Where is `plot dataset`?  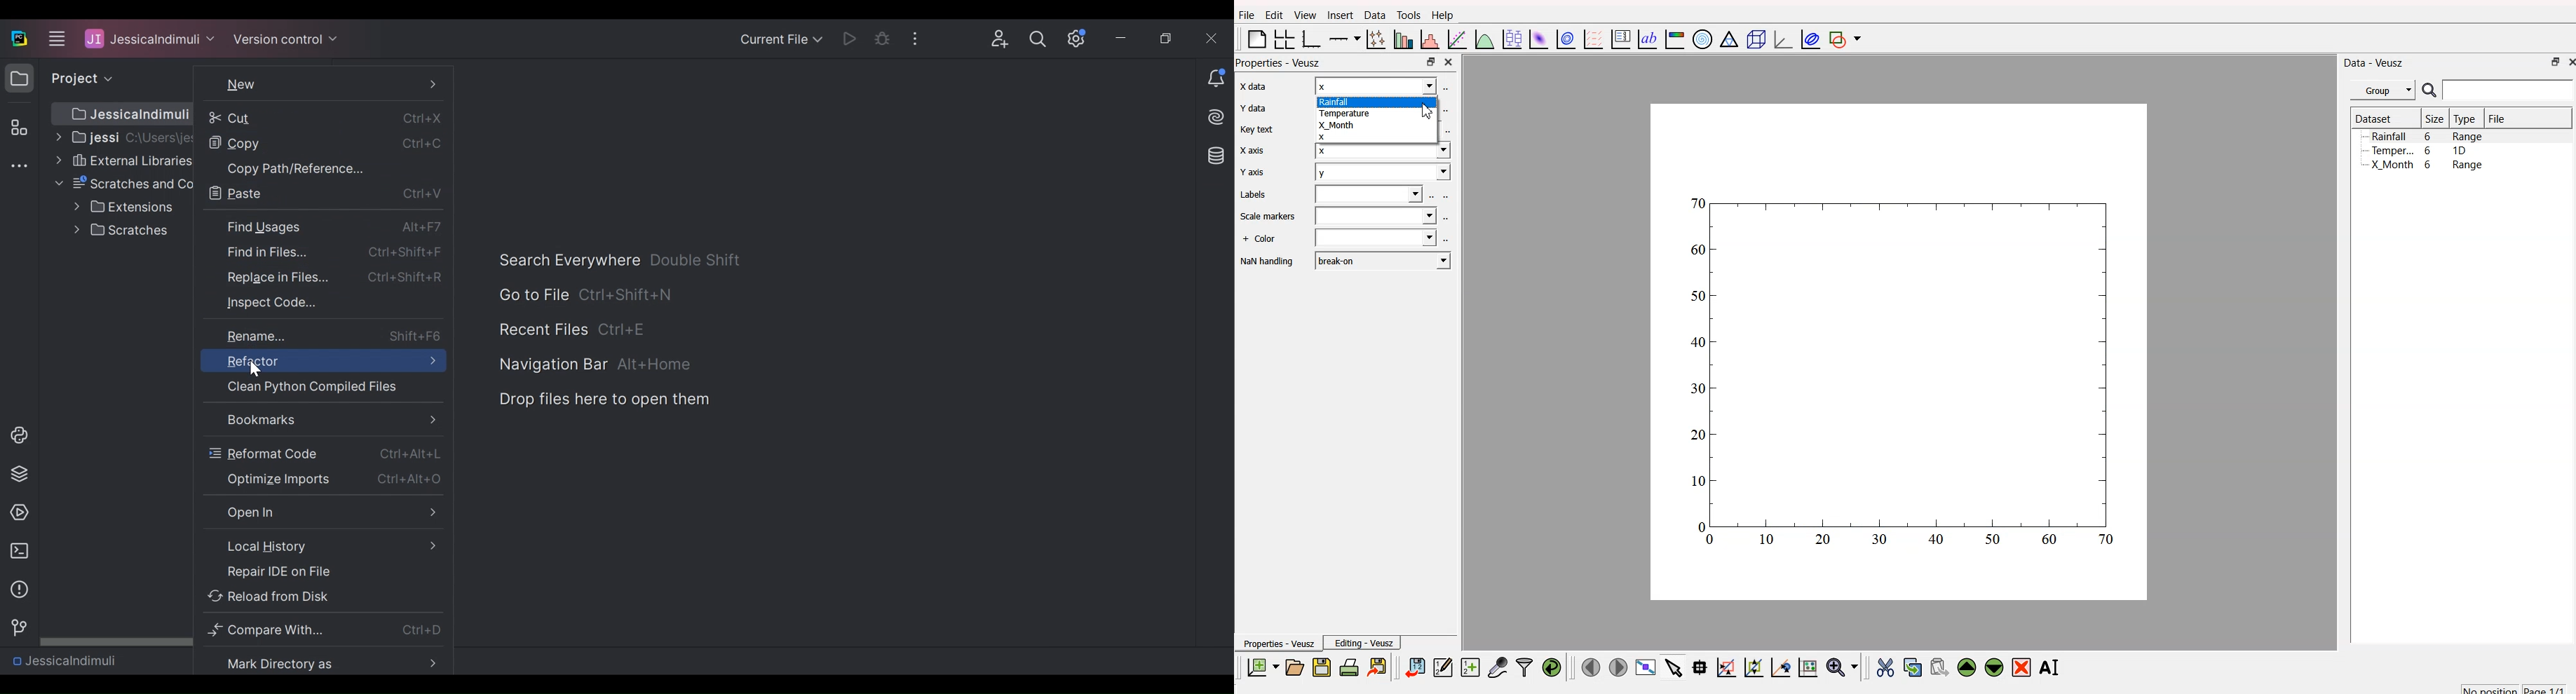
plot dataset is located at coordinates (1537, 39).